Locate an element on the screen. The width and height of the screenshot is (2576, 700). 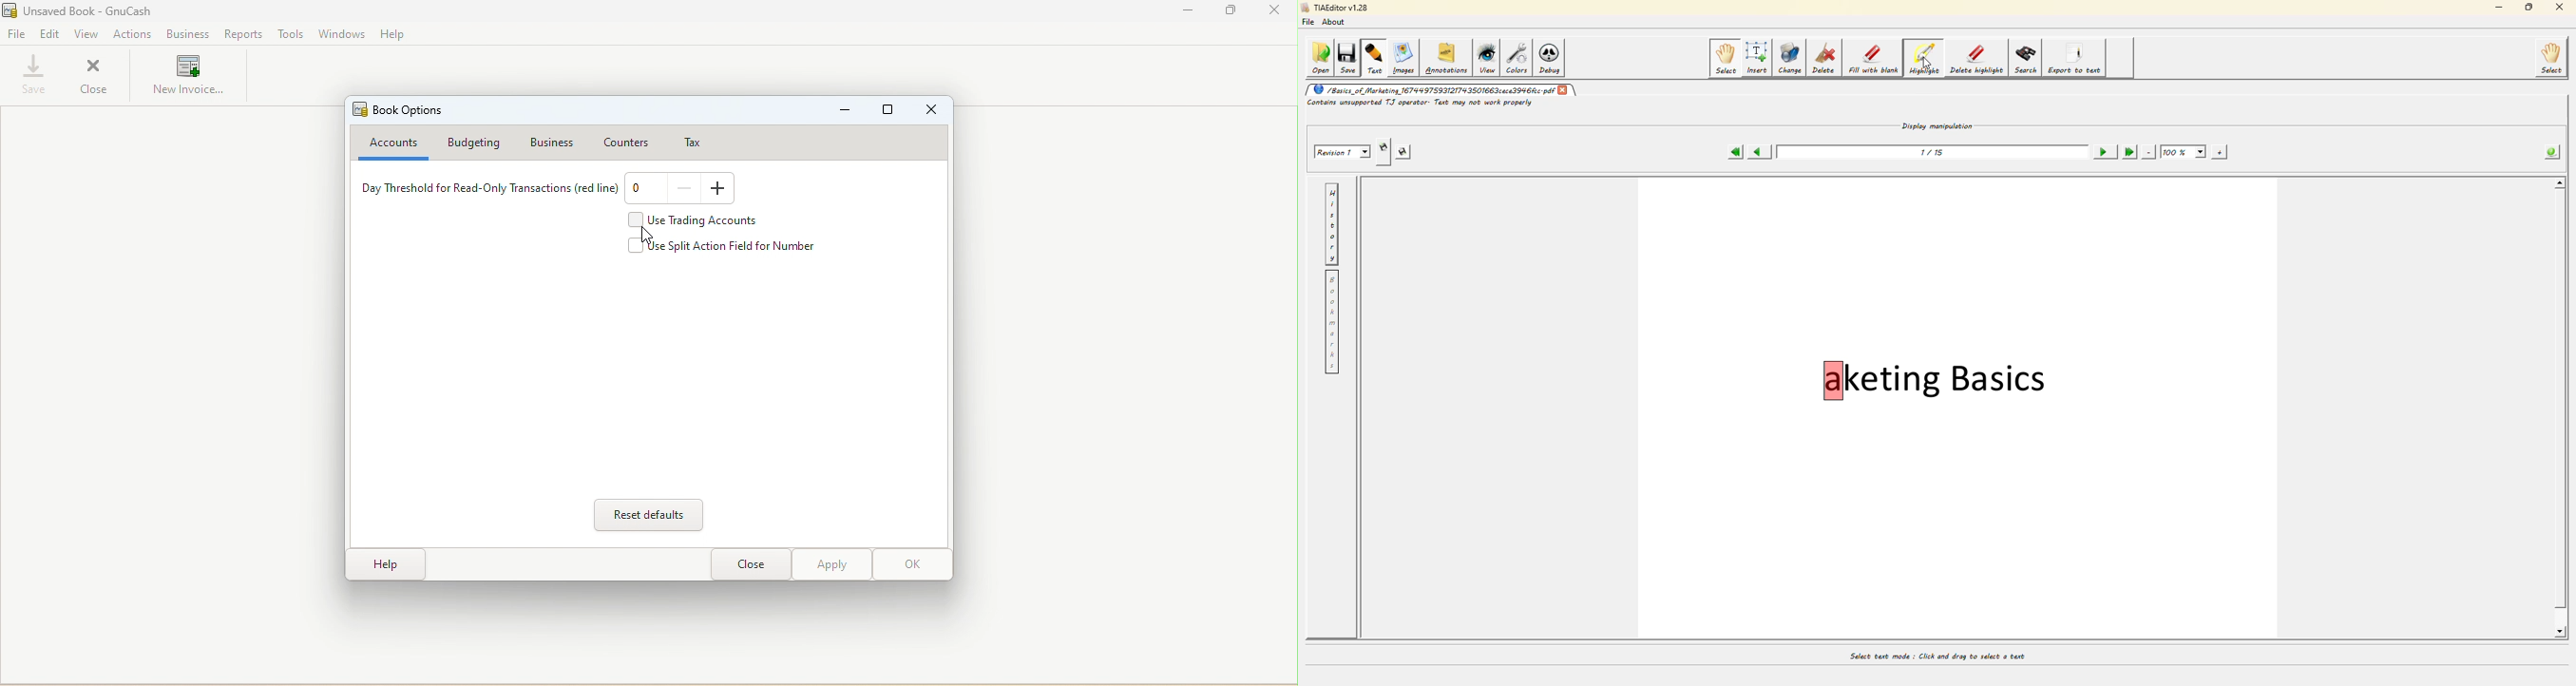
Business is located at coordinates (556, 142).